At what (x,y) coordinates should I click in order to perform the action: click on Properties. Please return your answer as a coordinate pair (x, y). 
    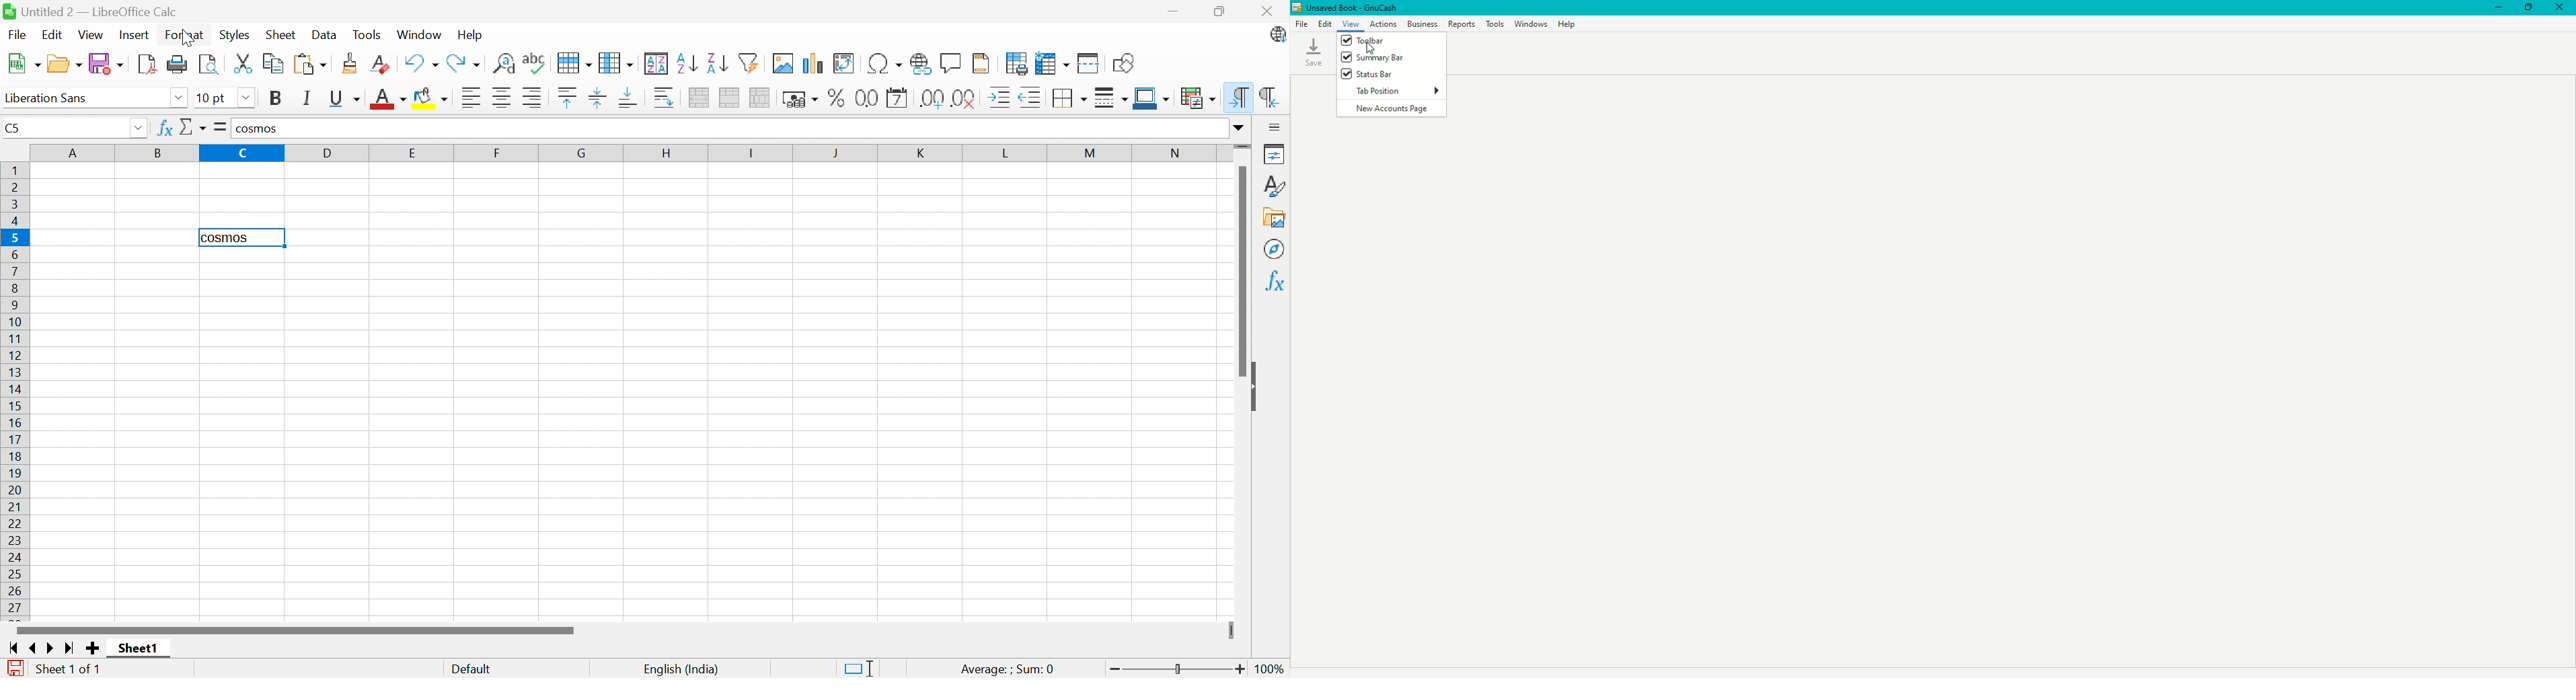
    Looking at the image, I should click on (1275, 154).